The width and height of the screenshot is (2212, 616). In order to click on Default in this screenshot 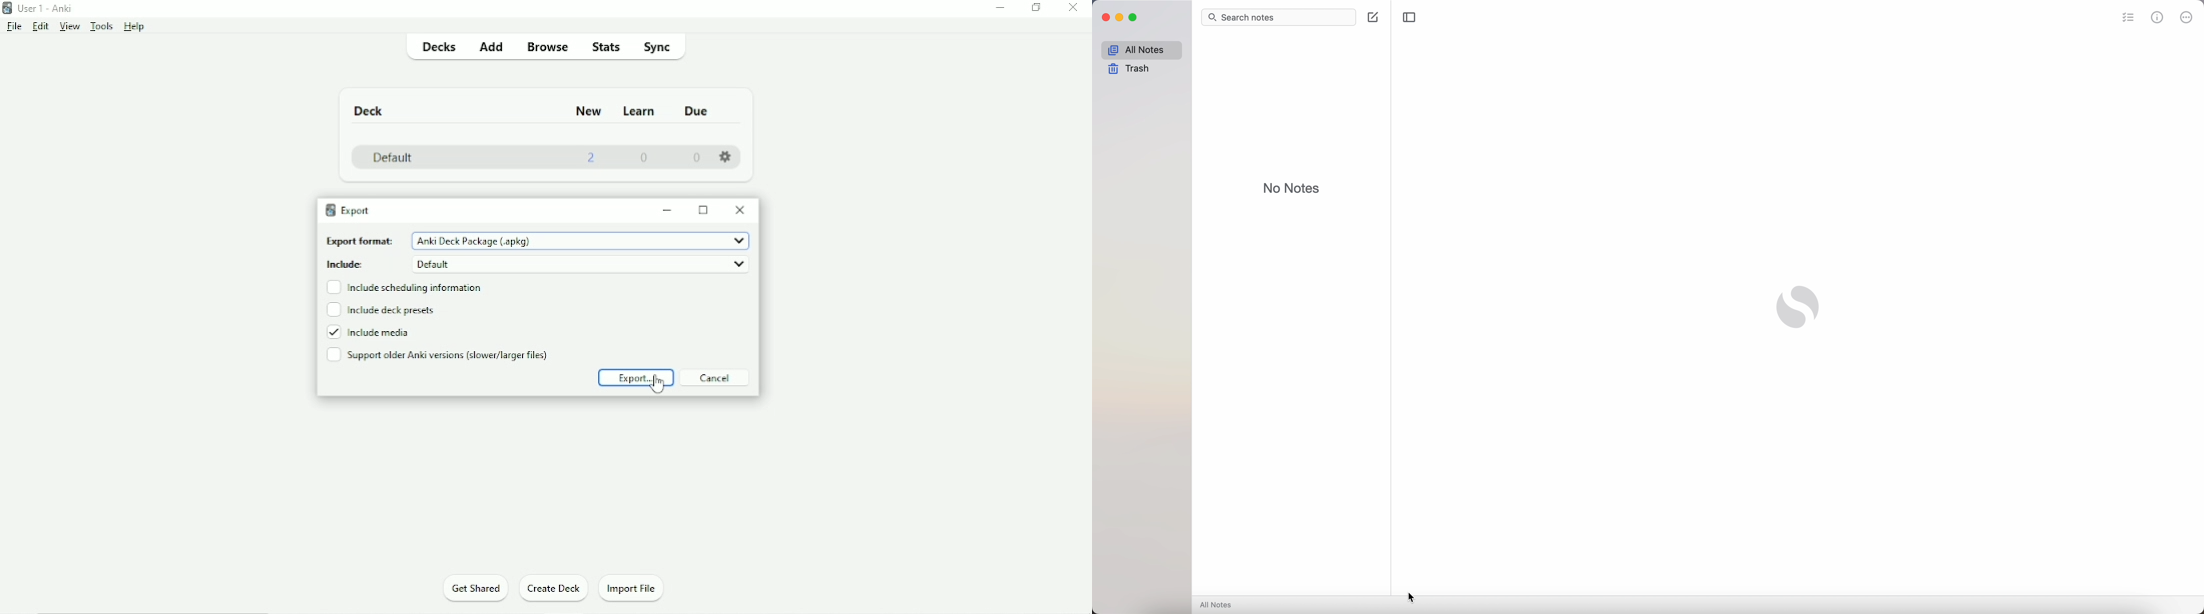, I will do `click(393, 159)`.